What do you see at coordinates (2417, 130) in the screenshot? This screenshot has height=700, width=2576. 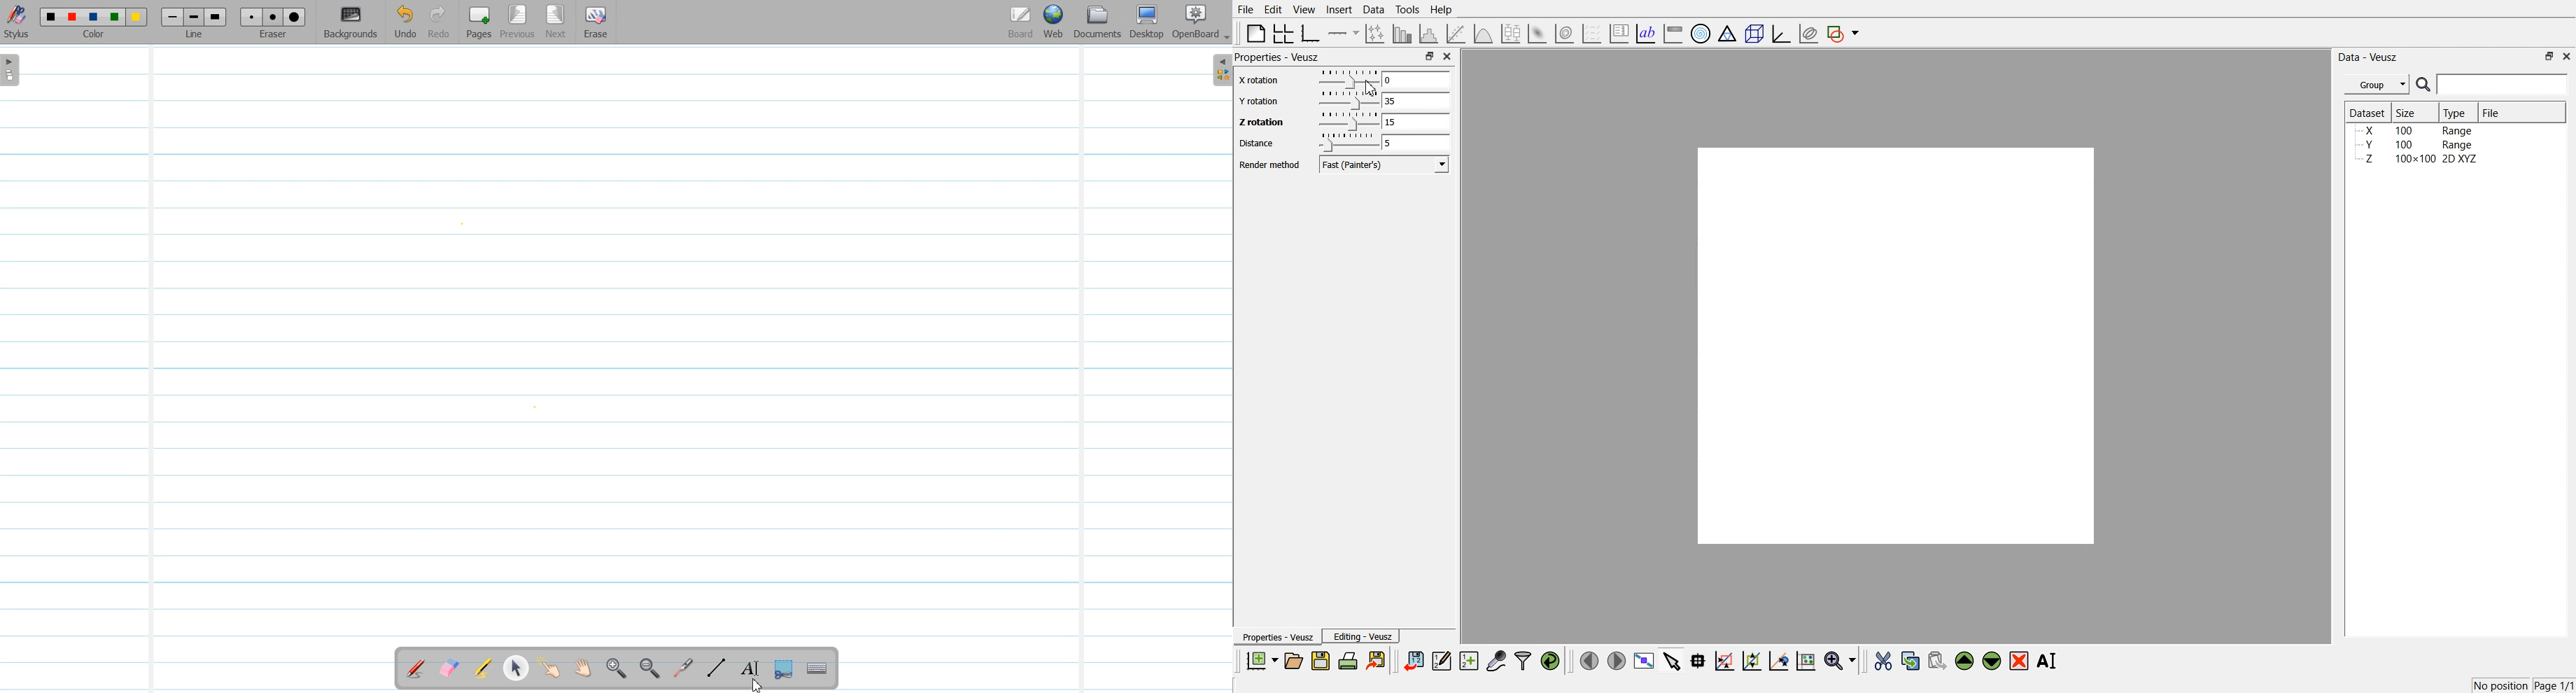 I see `X 100 Range` at bounding box center [2417, 130].